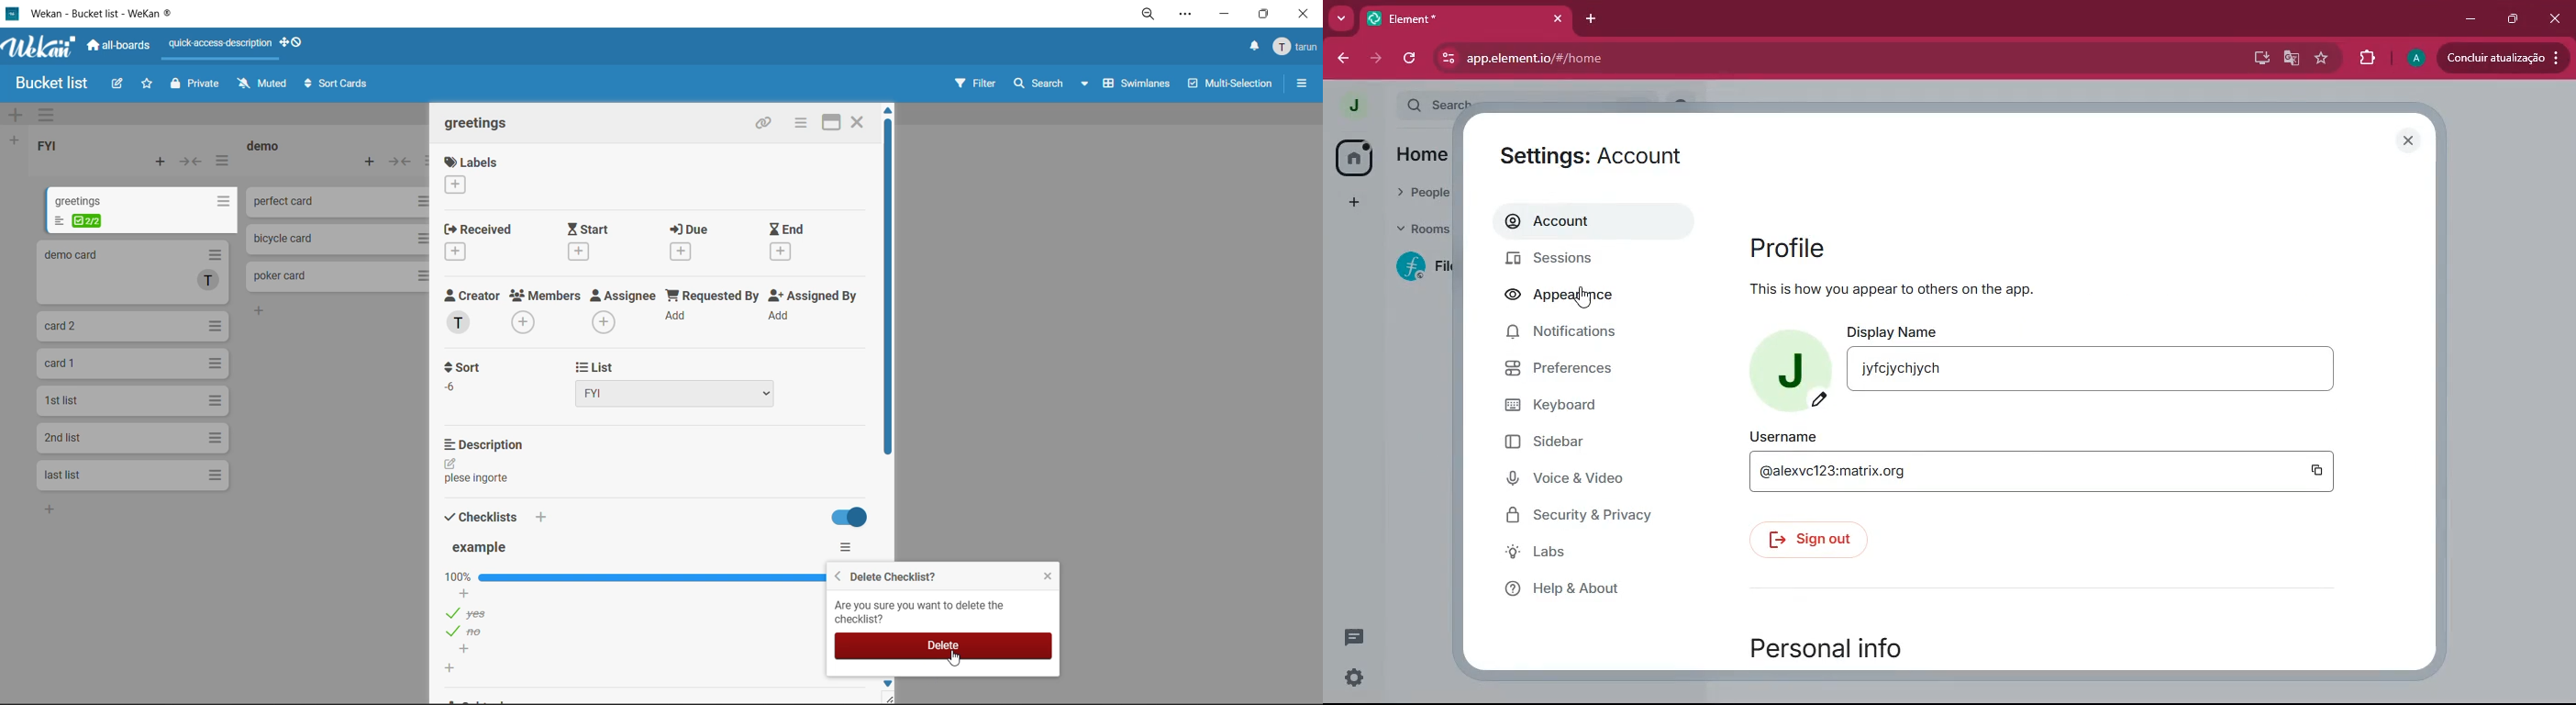 The image size is (2576, 728). Describe the element at coordinates (2556, 14) in the screenshot. I see `close` at that location.